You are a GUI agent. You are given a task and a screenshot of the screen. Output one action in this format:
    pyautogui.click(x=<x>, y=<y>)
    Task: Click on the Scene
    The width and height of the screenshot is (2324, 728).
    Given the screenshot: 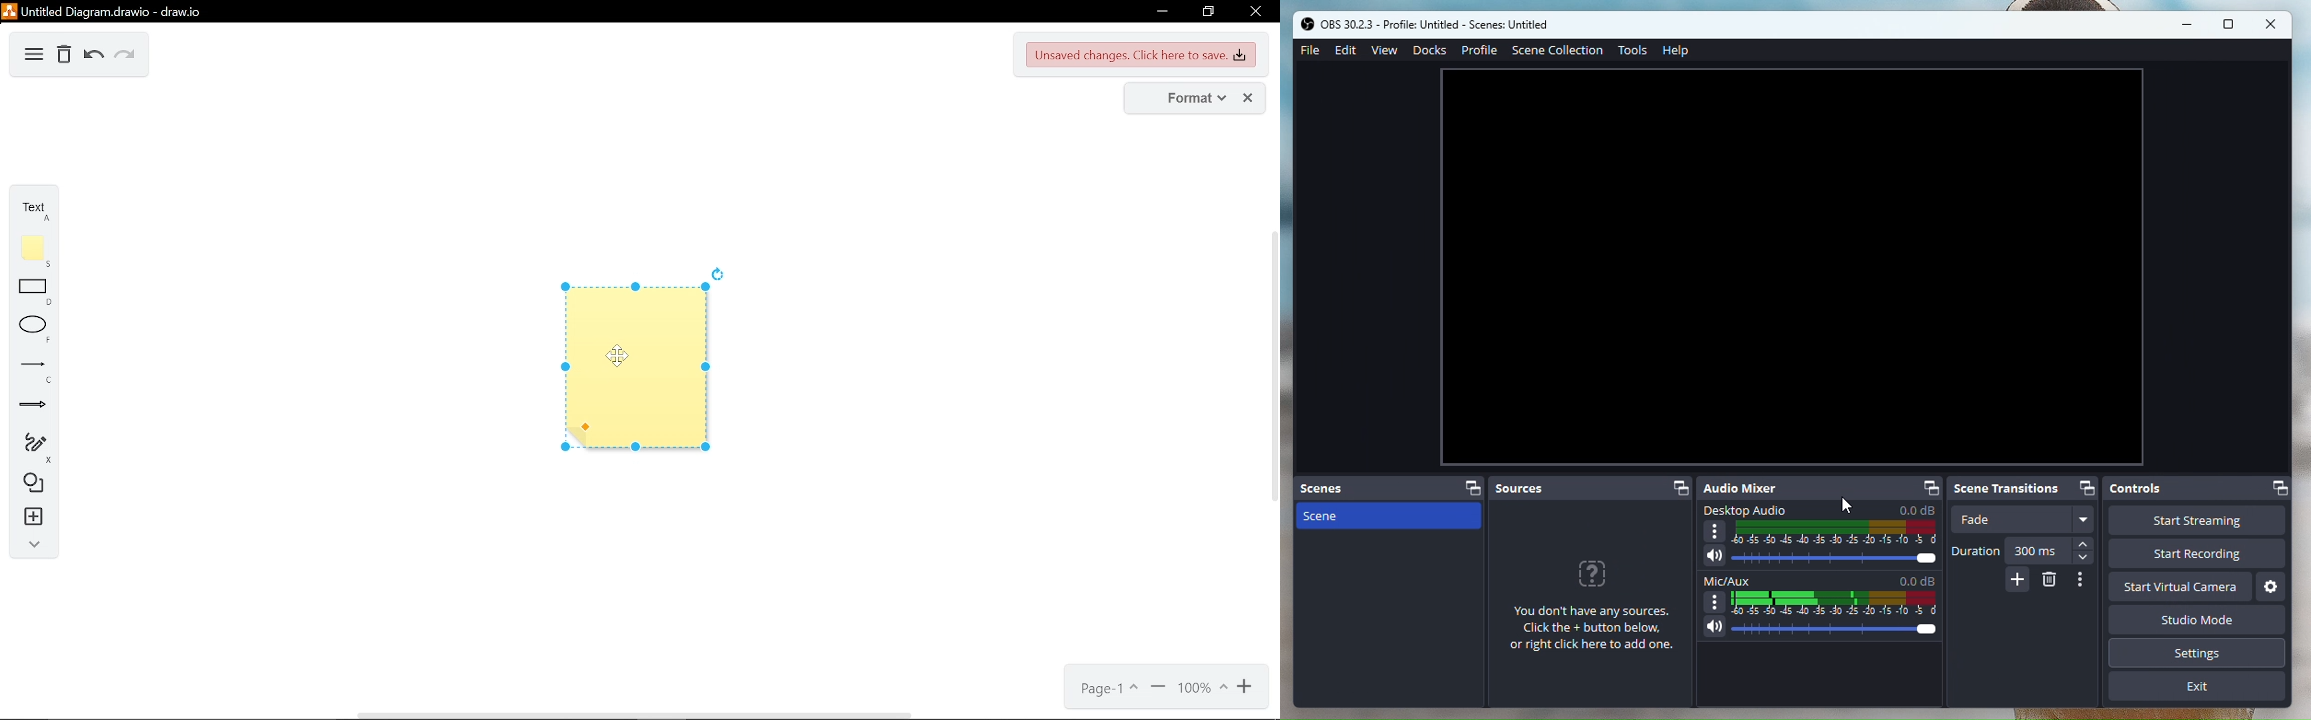 What is the action you would take?
    pyautogui.click(x=1390, y=517)
    